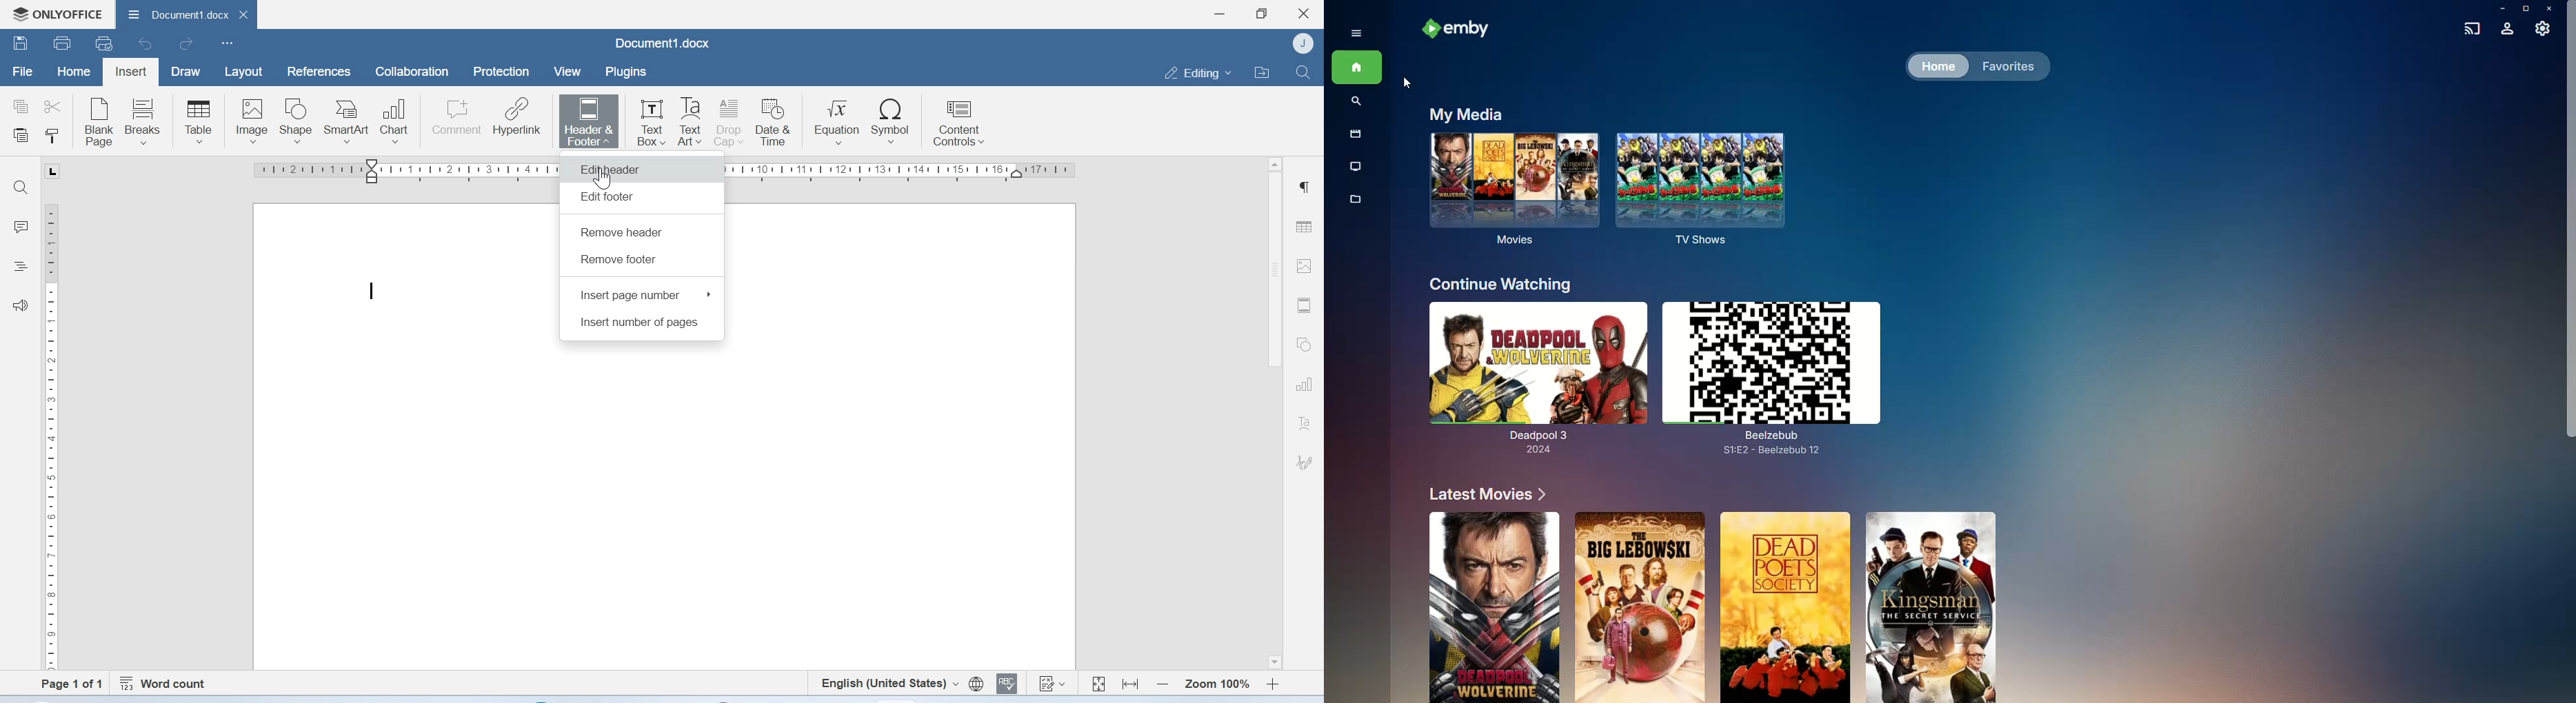  What do you see at coordinates (2469, 27) in the screenshot?
I see `Cast` at bounding box center [2469, 27].